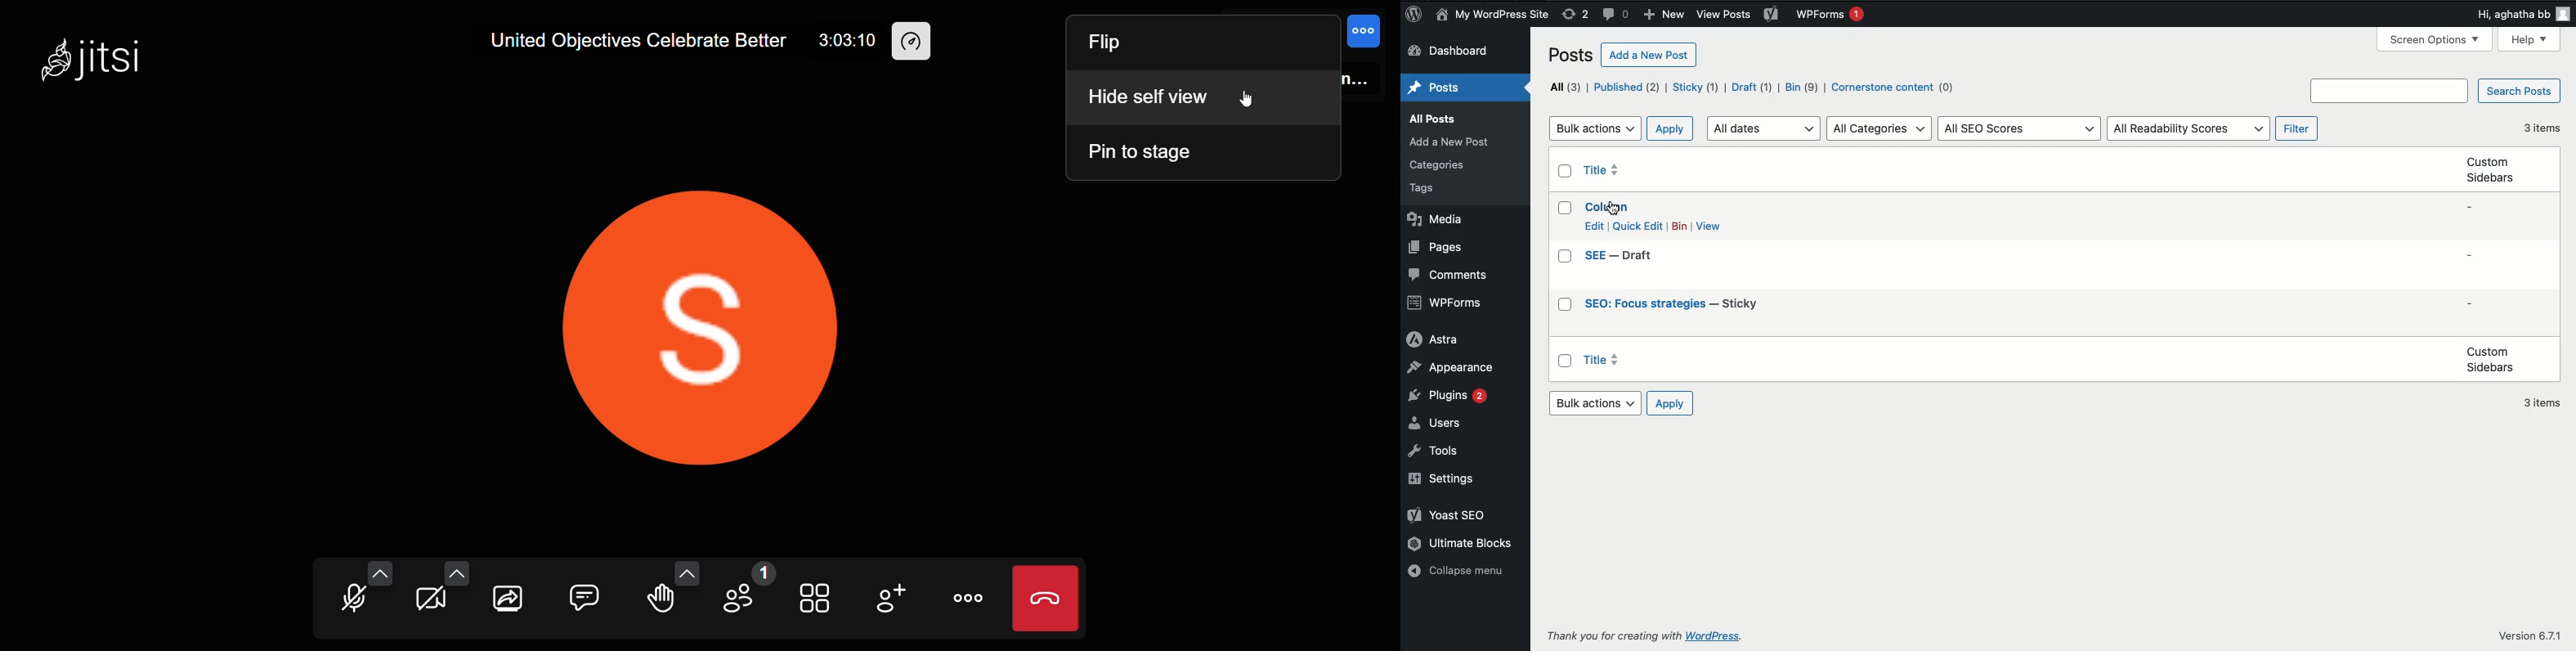  Describe the element at coordinates (1670, 402) in the screenshot. I see `Apply` at that location.